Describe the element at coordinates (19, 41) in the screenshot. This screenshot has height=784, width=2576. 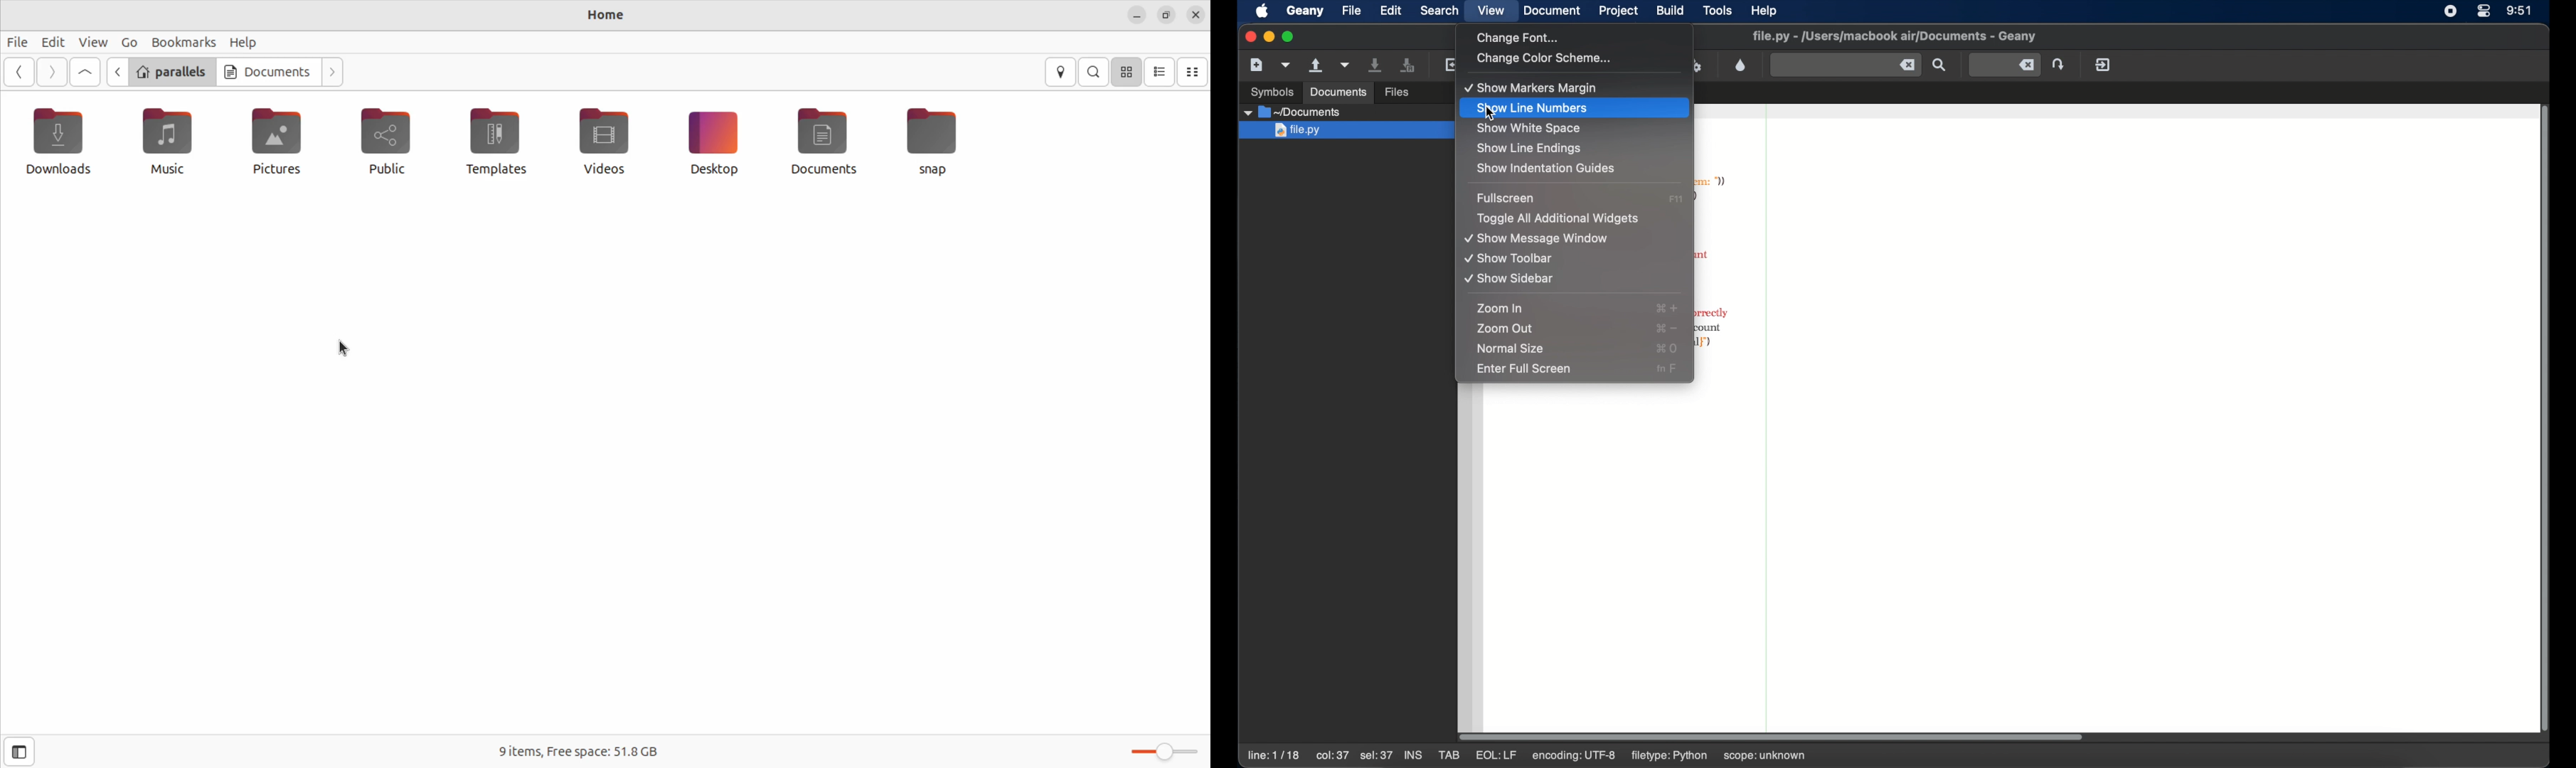
I see `files` at that location.